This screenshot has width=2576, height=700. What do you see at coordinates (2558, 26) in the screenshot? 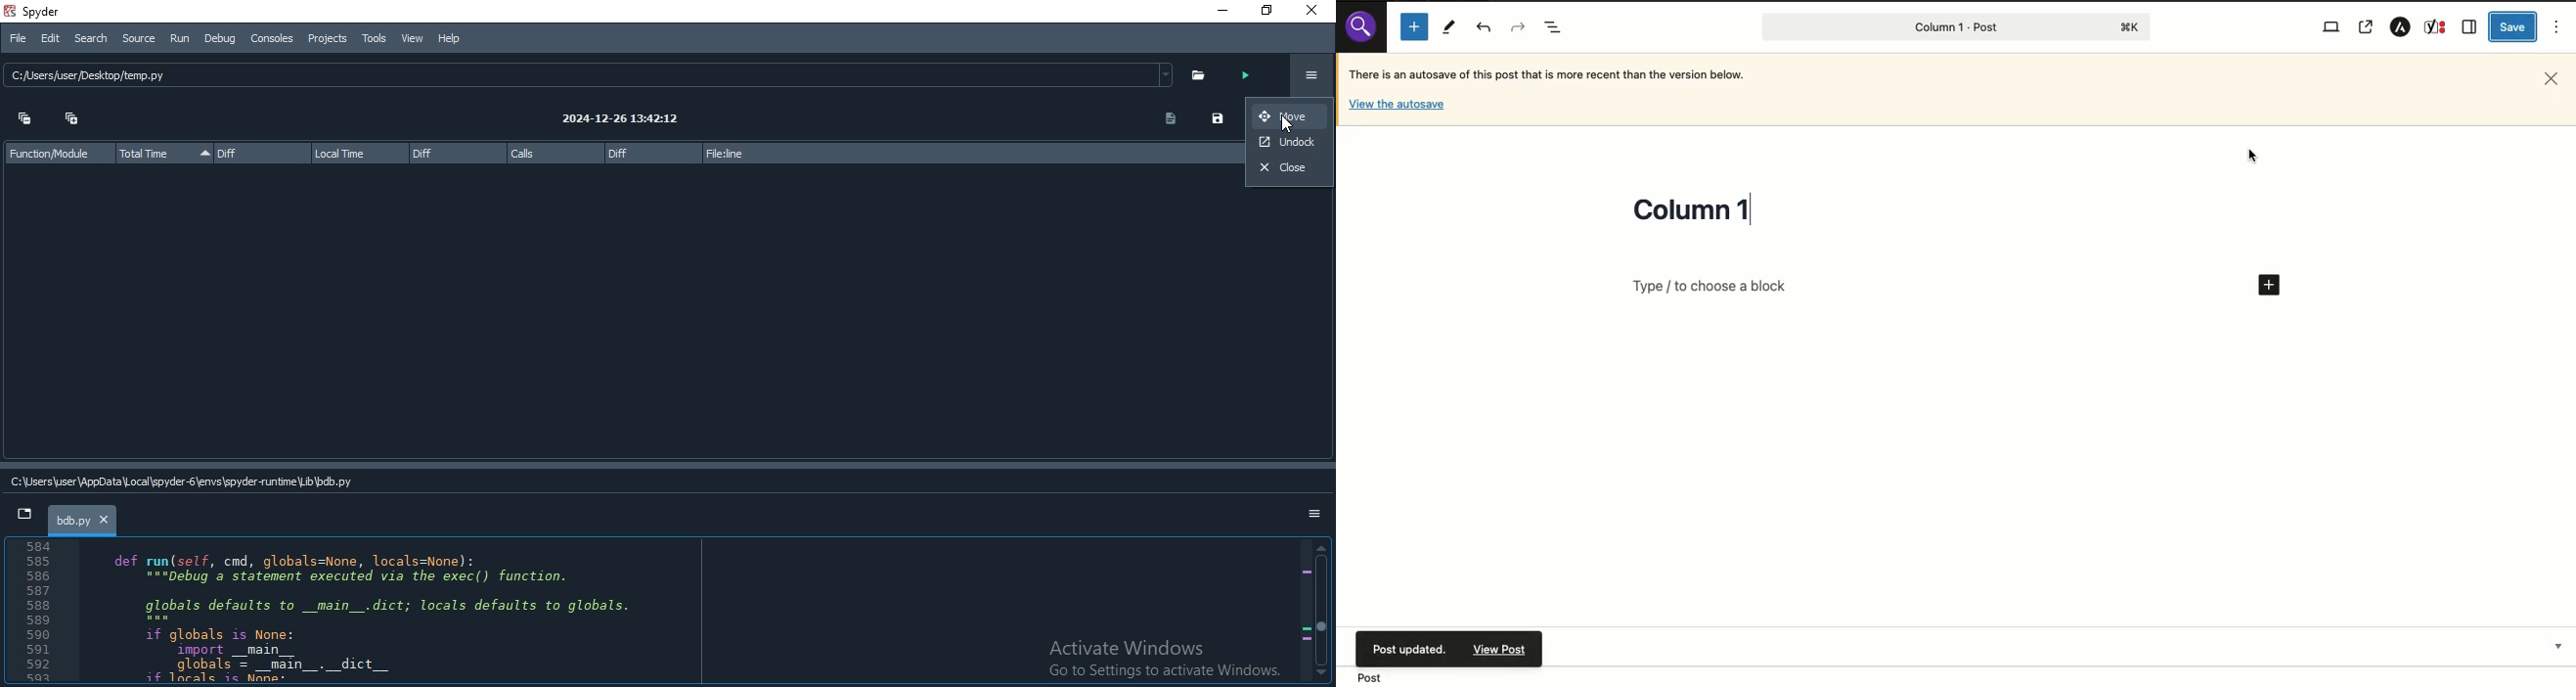
I see `Options` at bounding box center [2558, 26].